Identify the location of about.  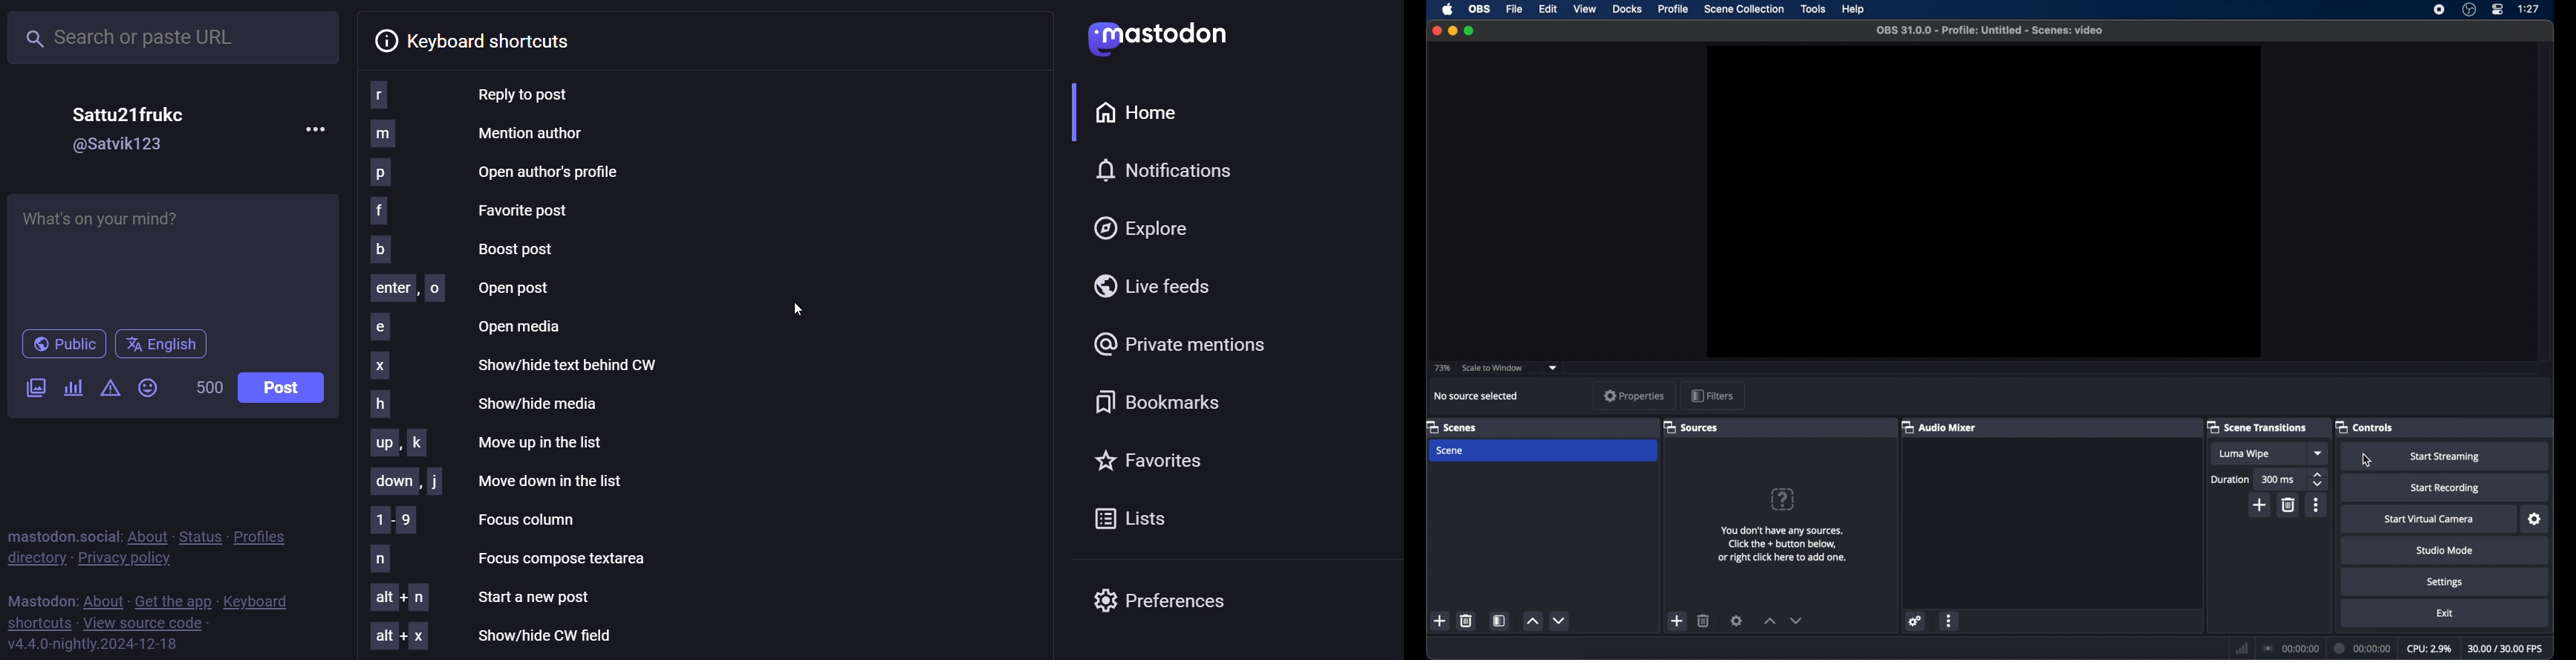
(103, 598).